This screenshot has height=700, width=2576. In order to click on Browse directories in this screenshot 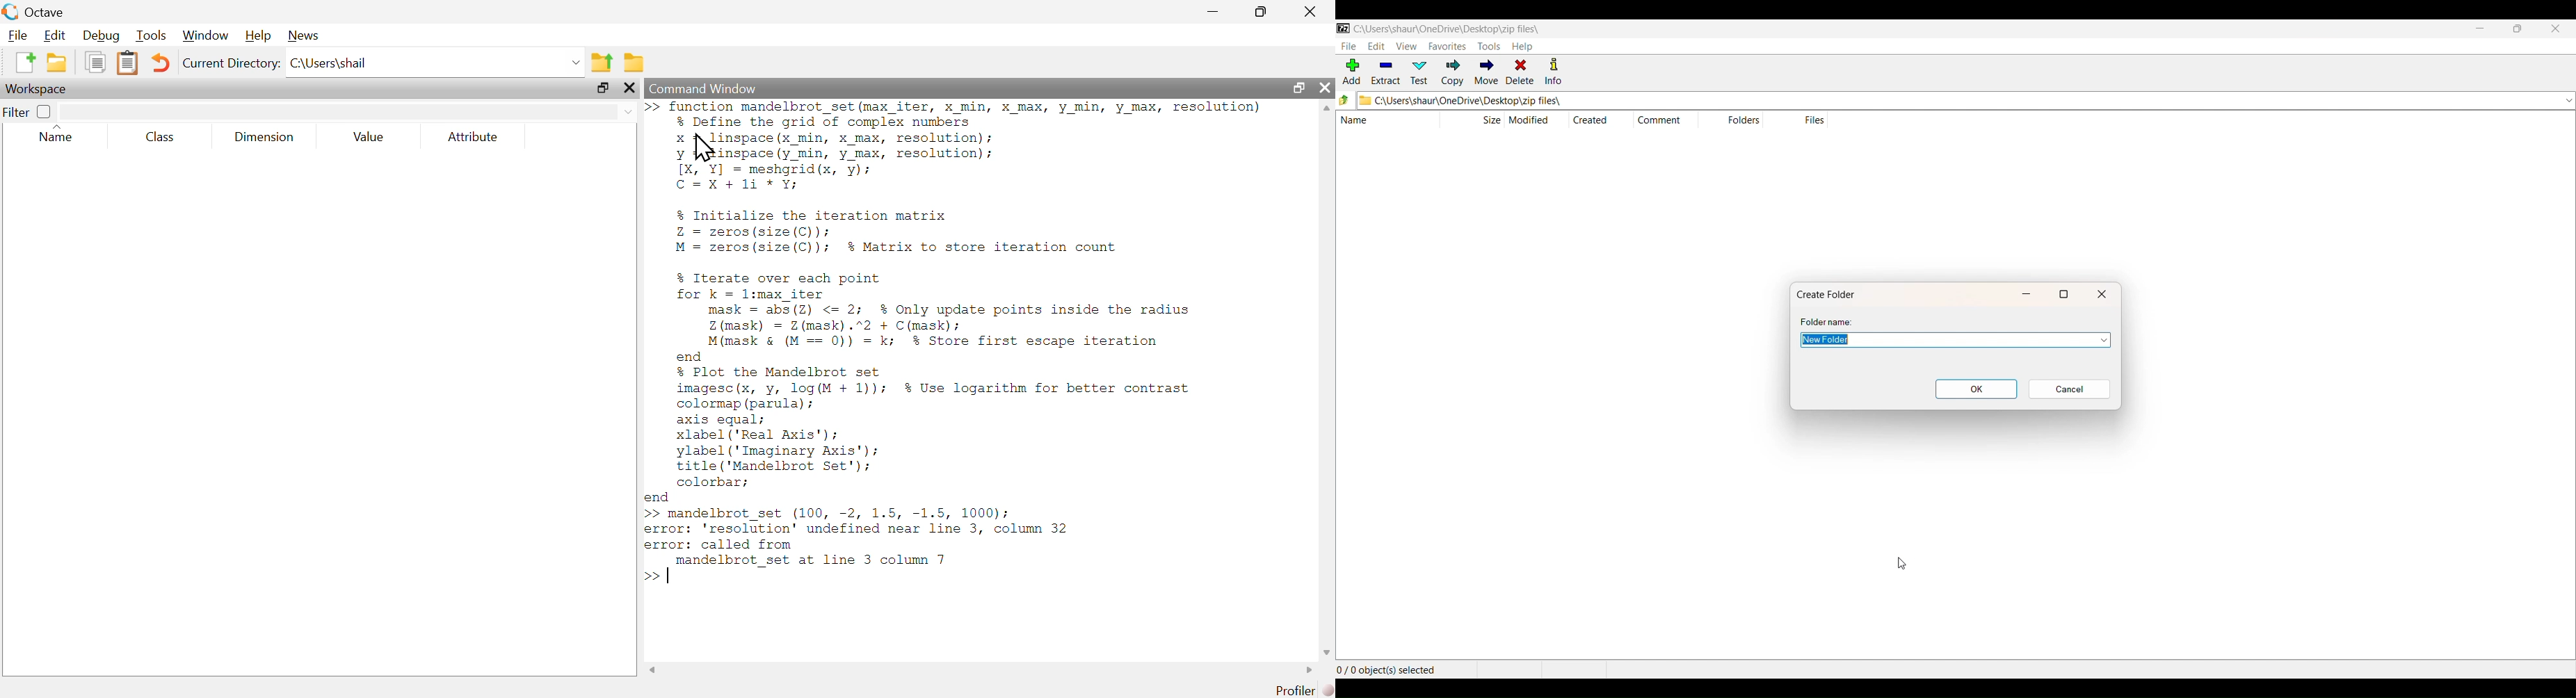, I will do `click(634, 62)`.